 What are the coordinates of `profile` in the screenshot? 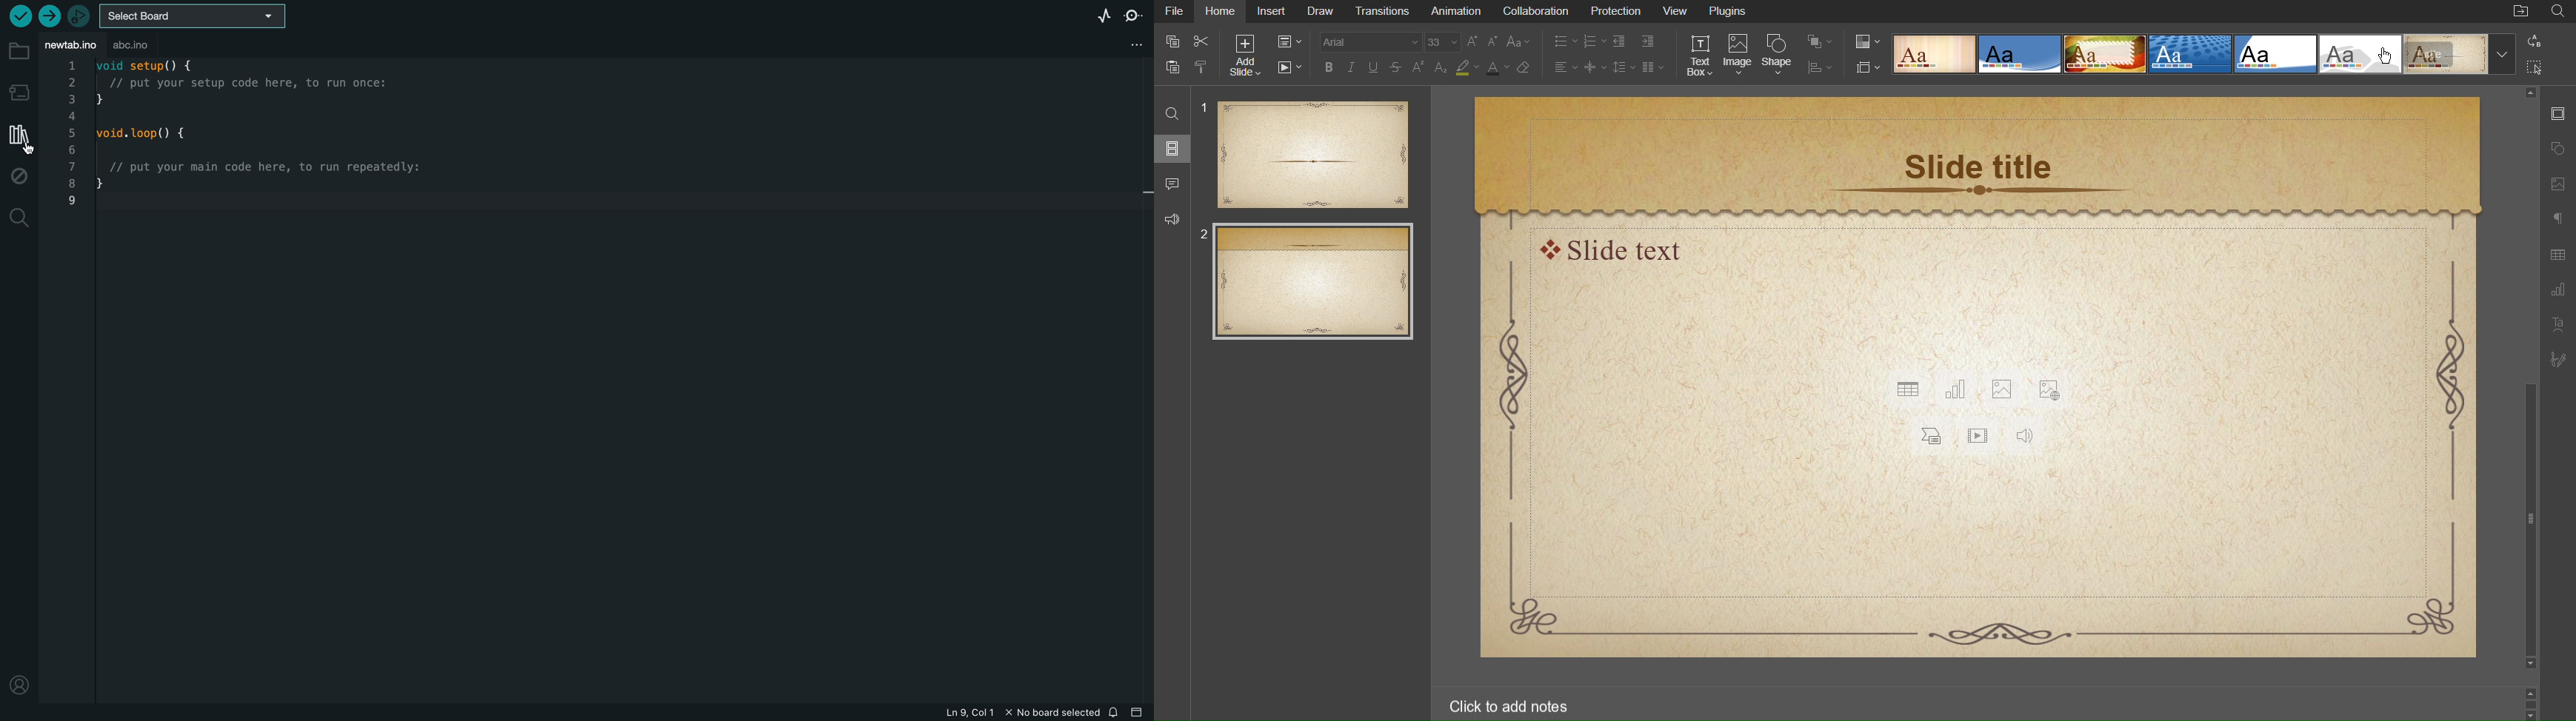 It's located at (19, 687).